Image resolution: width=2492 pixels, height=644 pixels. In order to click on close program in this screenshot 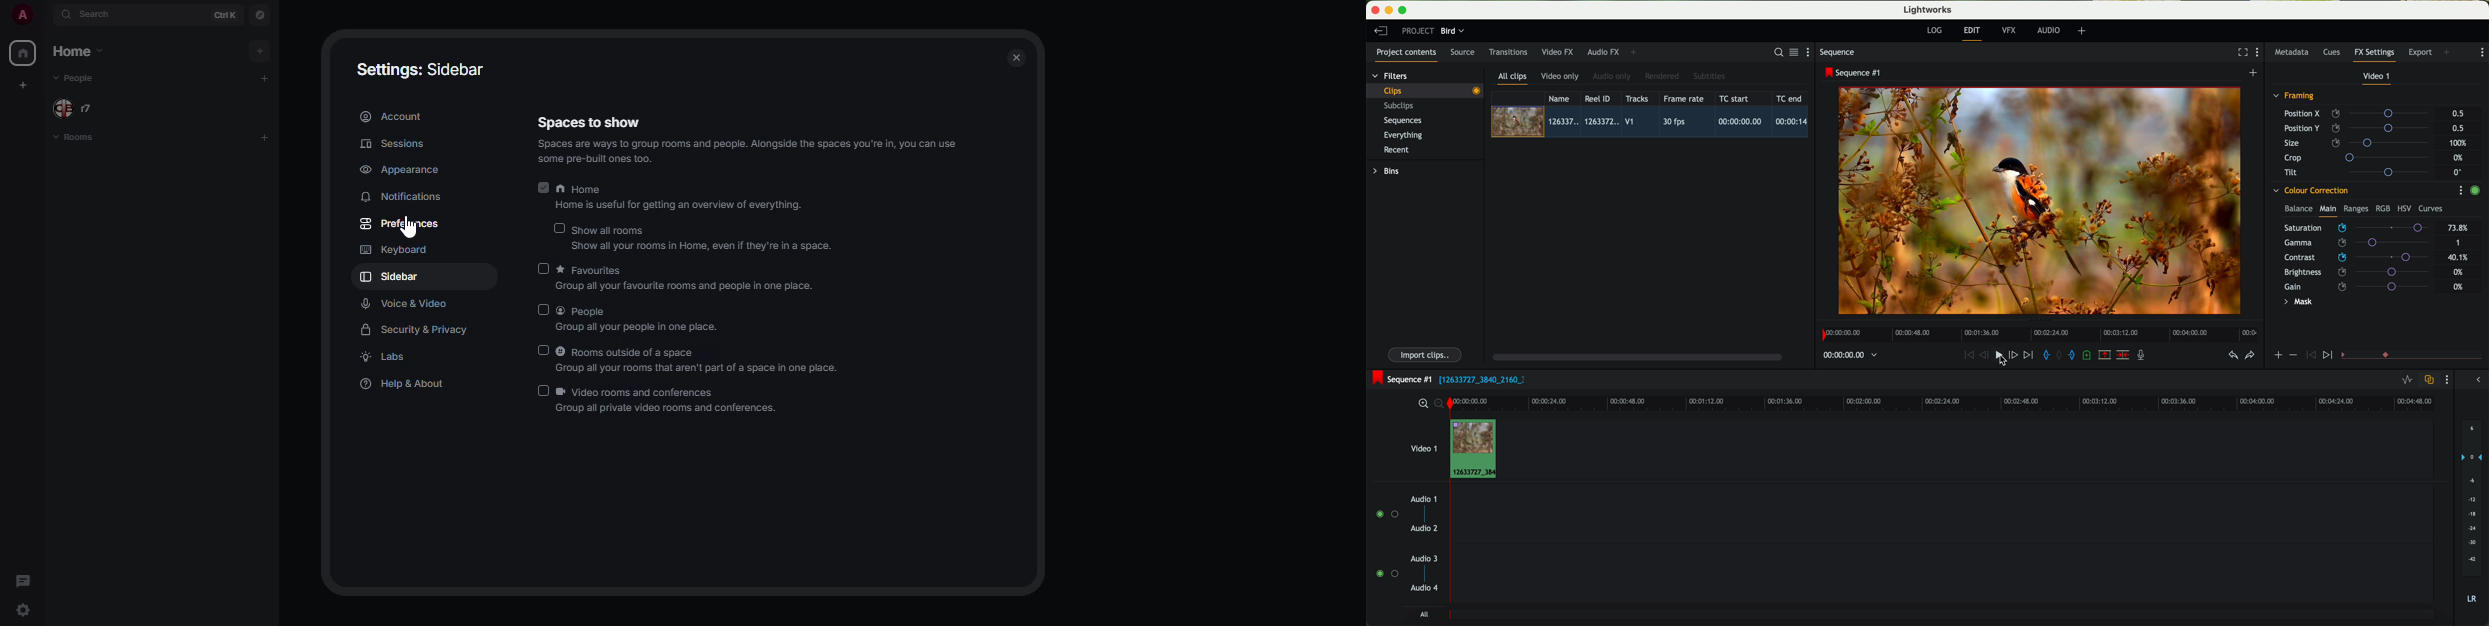, I will do `click(1375, 10)`.